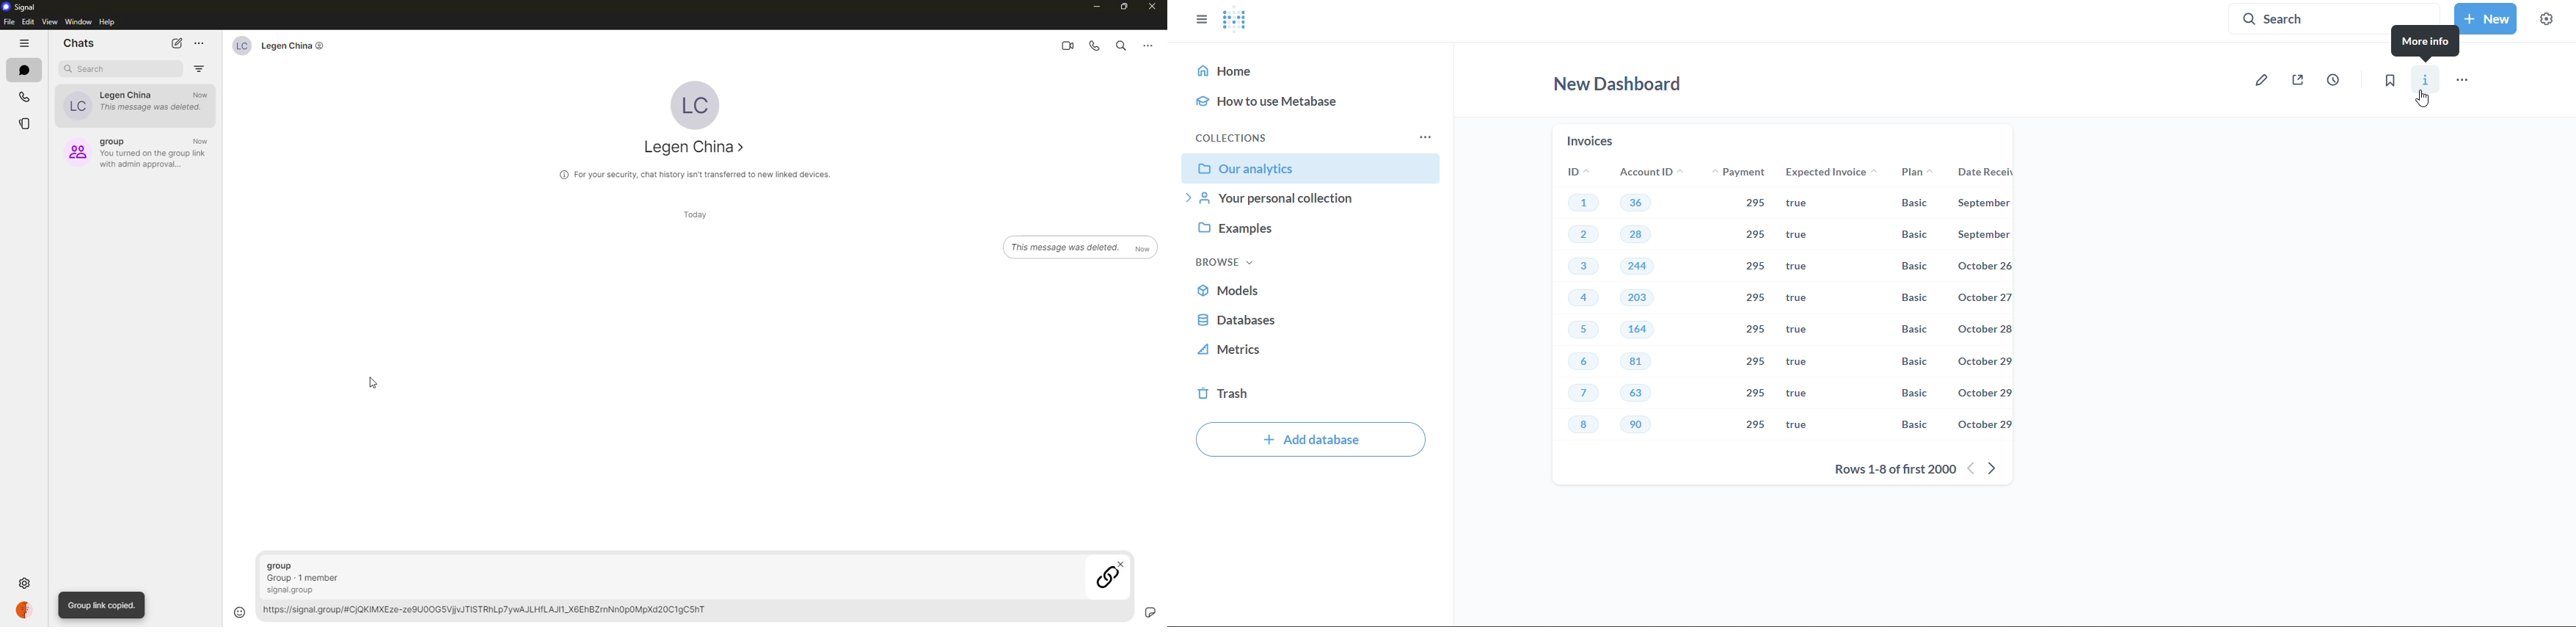 The image size is (2576, 644). Describe the element at coordinates (2427, 100) in the screenshot. I see `cursor` at that location.